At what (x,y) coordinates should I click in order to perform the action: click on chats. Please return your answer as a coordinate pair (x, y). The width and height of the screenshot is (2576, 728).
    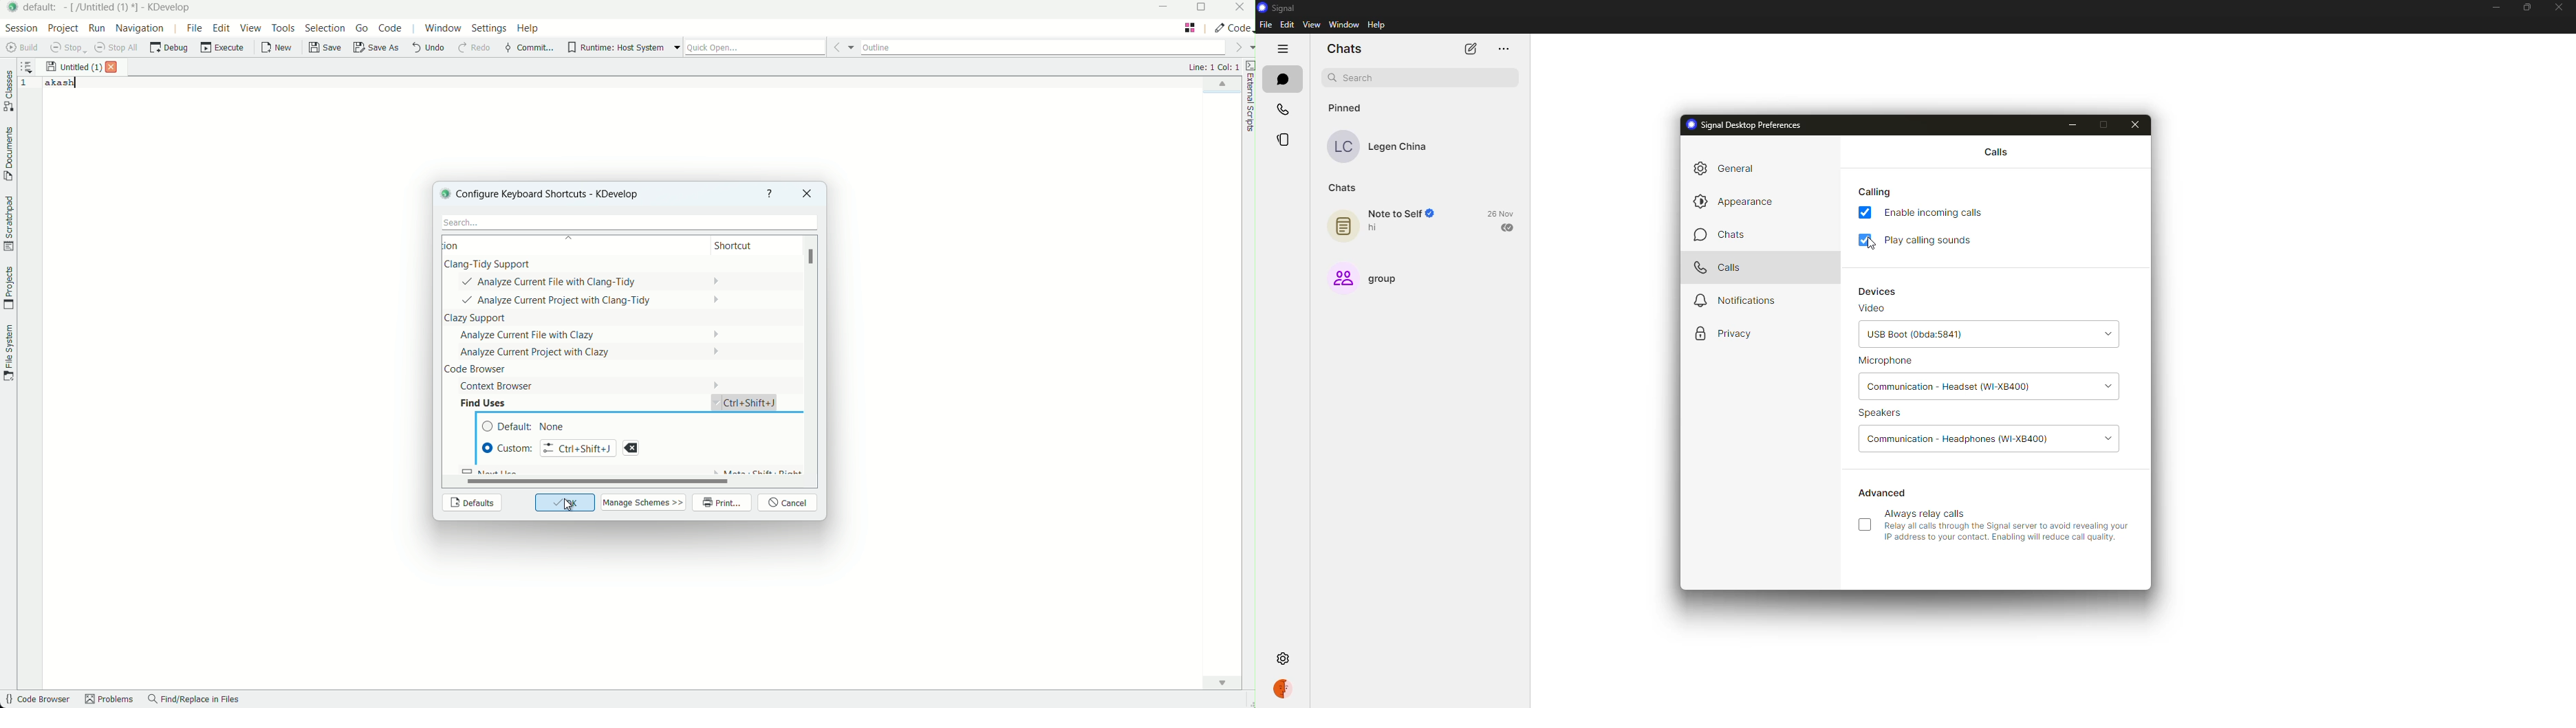
    Looking at the image, I should click on (1283, 80).